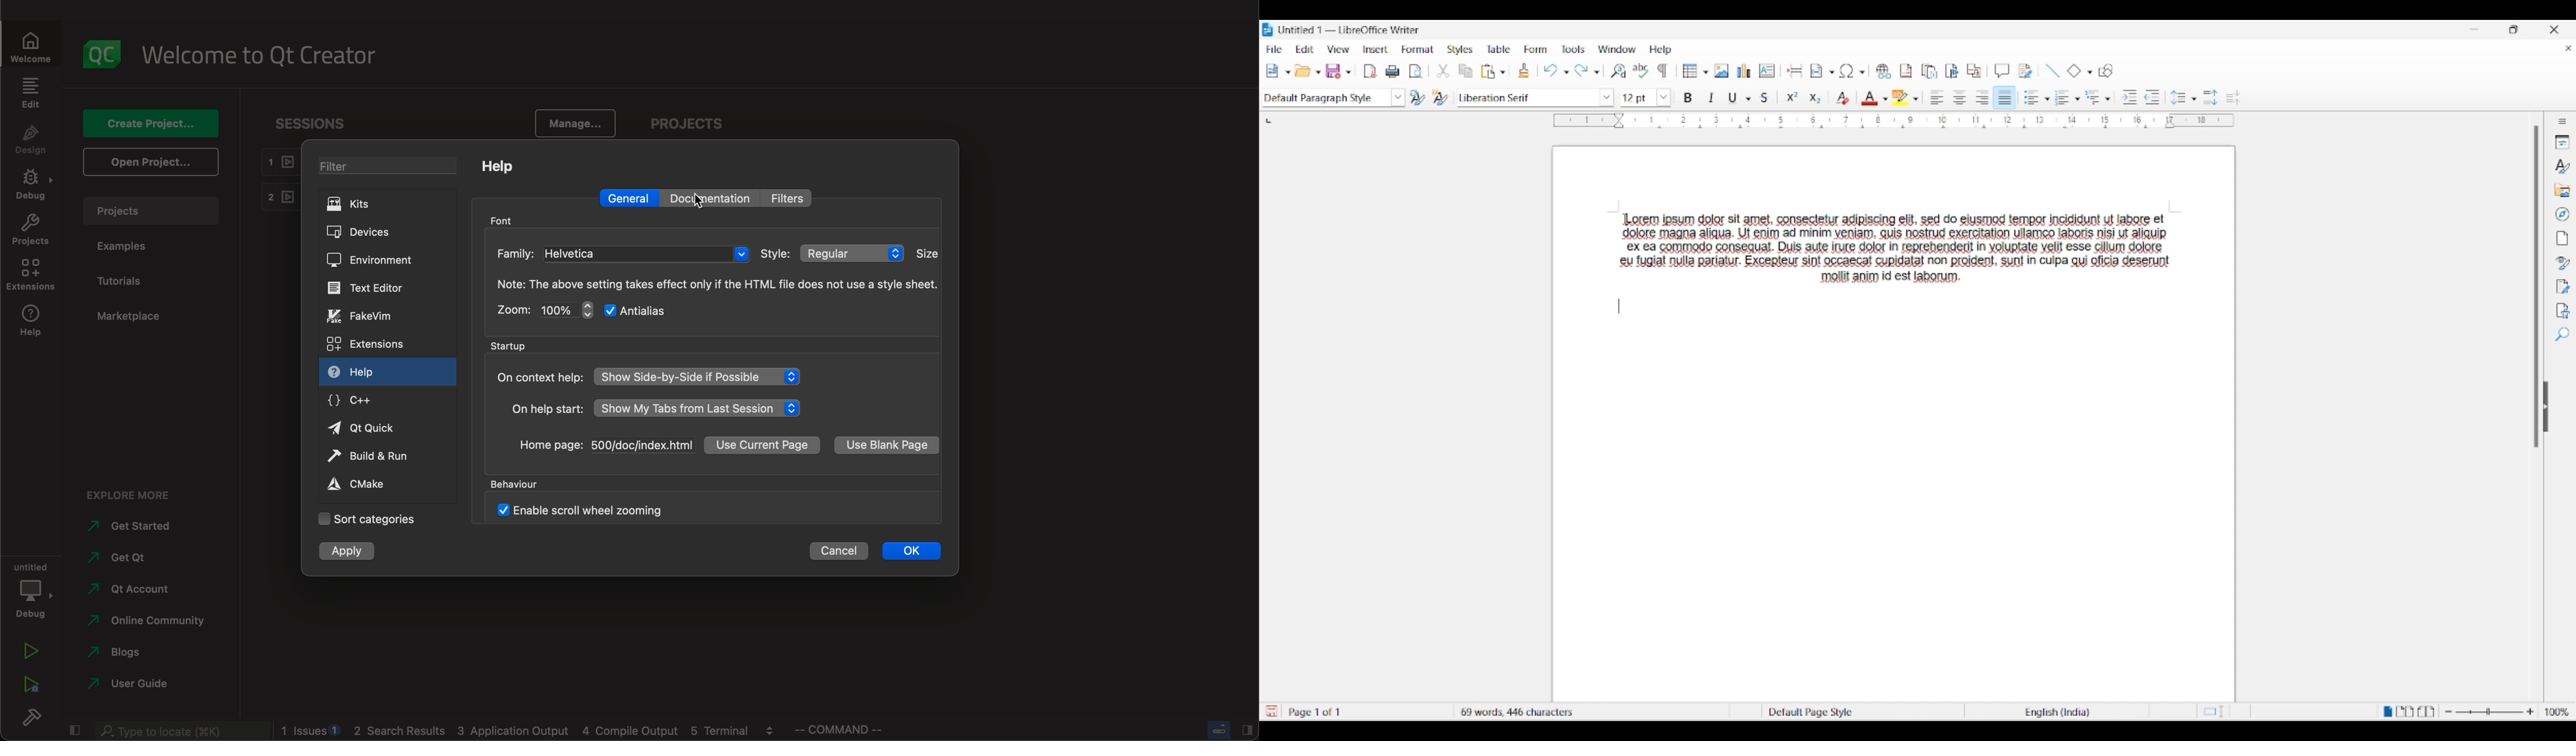 The height and width of the screenshot is (756, 2576). What do you see at coordinates (1883, 71) in the screenshot?
I see `Insert hyperlink` at bounding box center [1883, 71].